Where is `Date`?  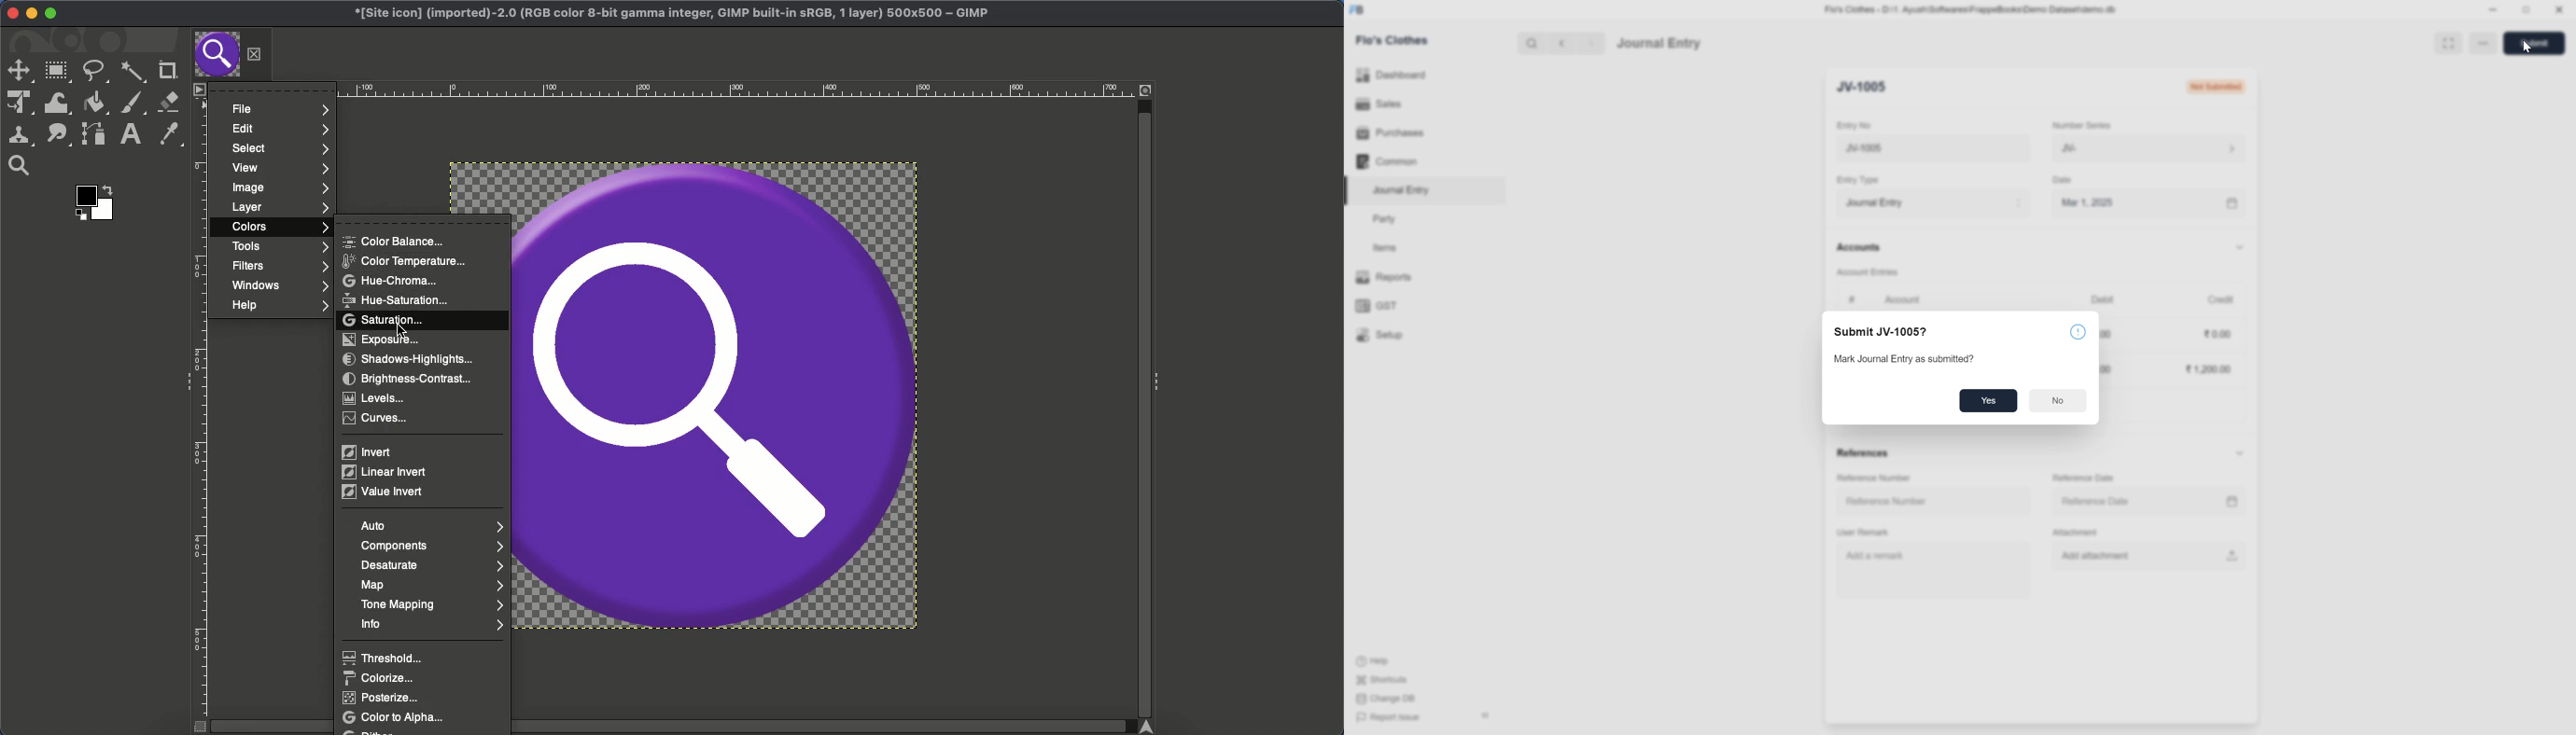
Date is located at coordinates (2065, 180).